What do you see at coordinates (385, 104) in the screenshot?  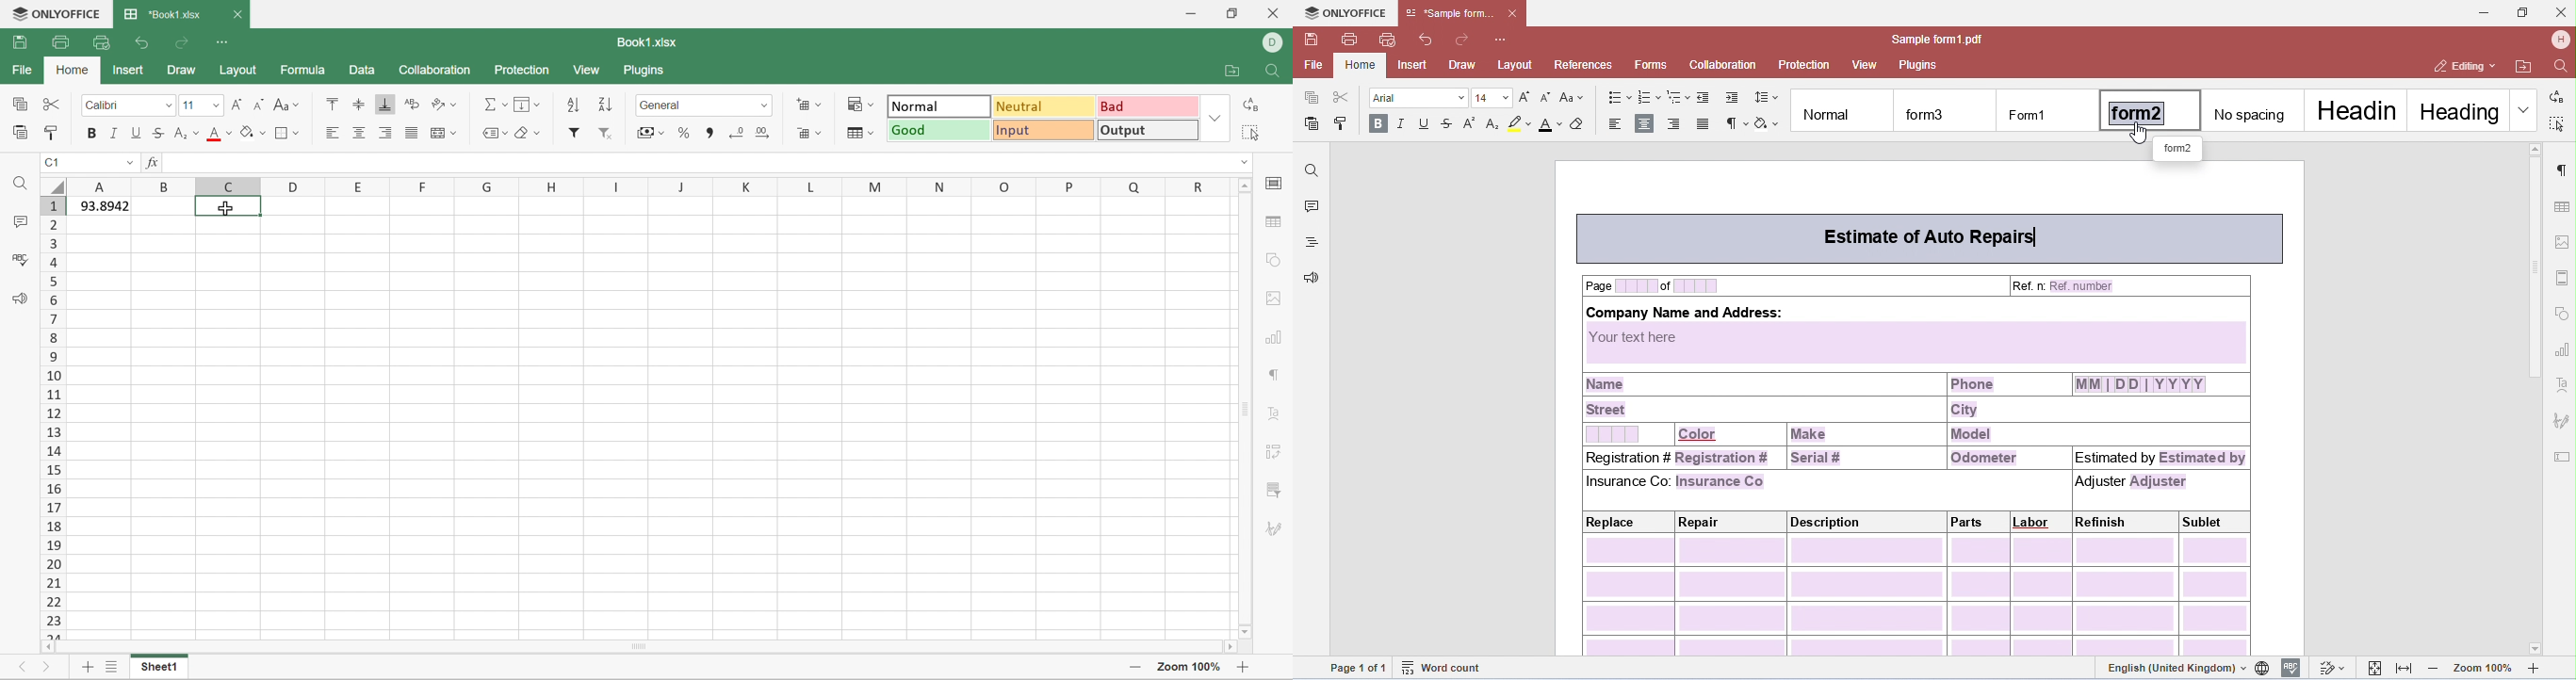 I see `Align Bottom` at bounding box center [385, 104].